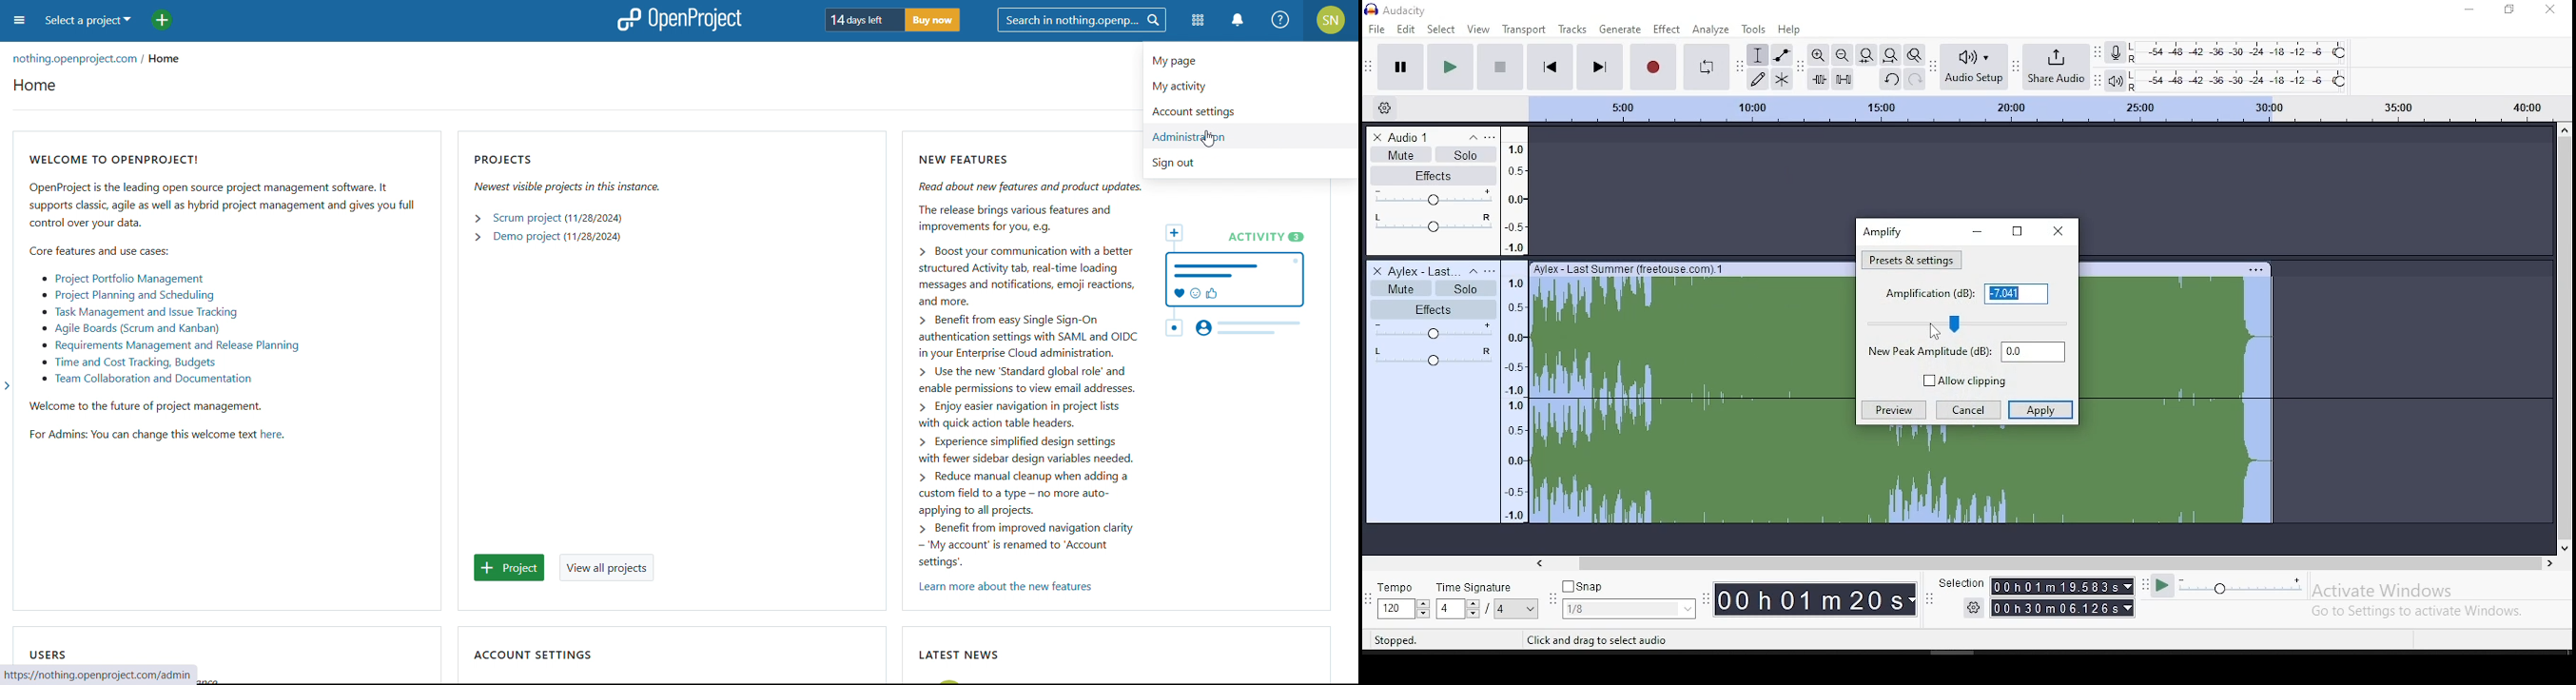  What do you see at coordinates (1914, 54) in the screenshot?
I see `zoom toggle` at bounding box center [1914, 54].